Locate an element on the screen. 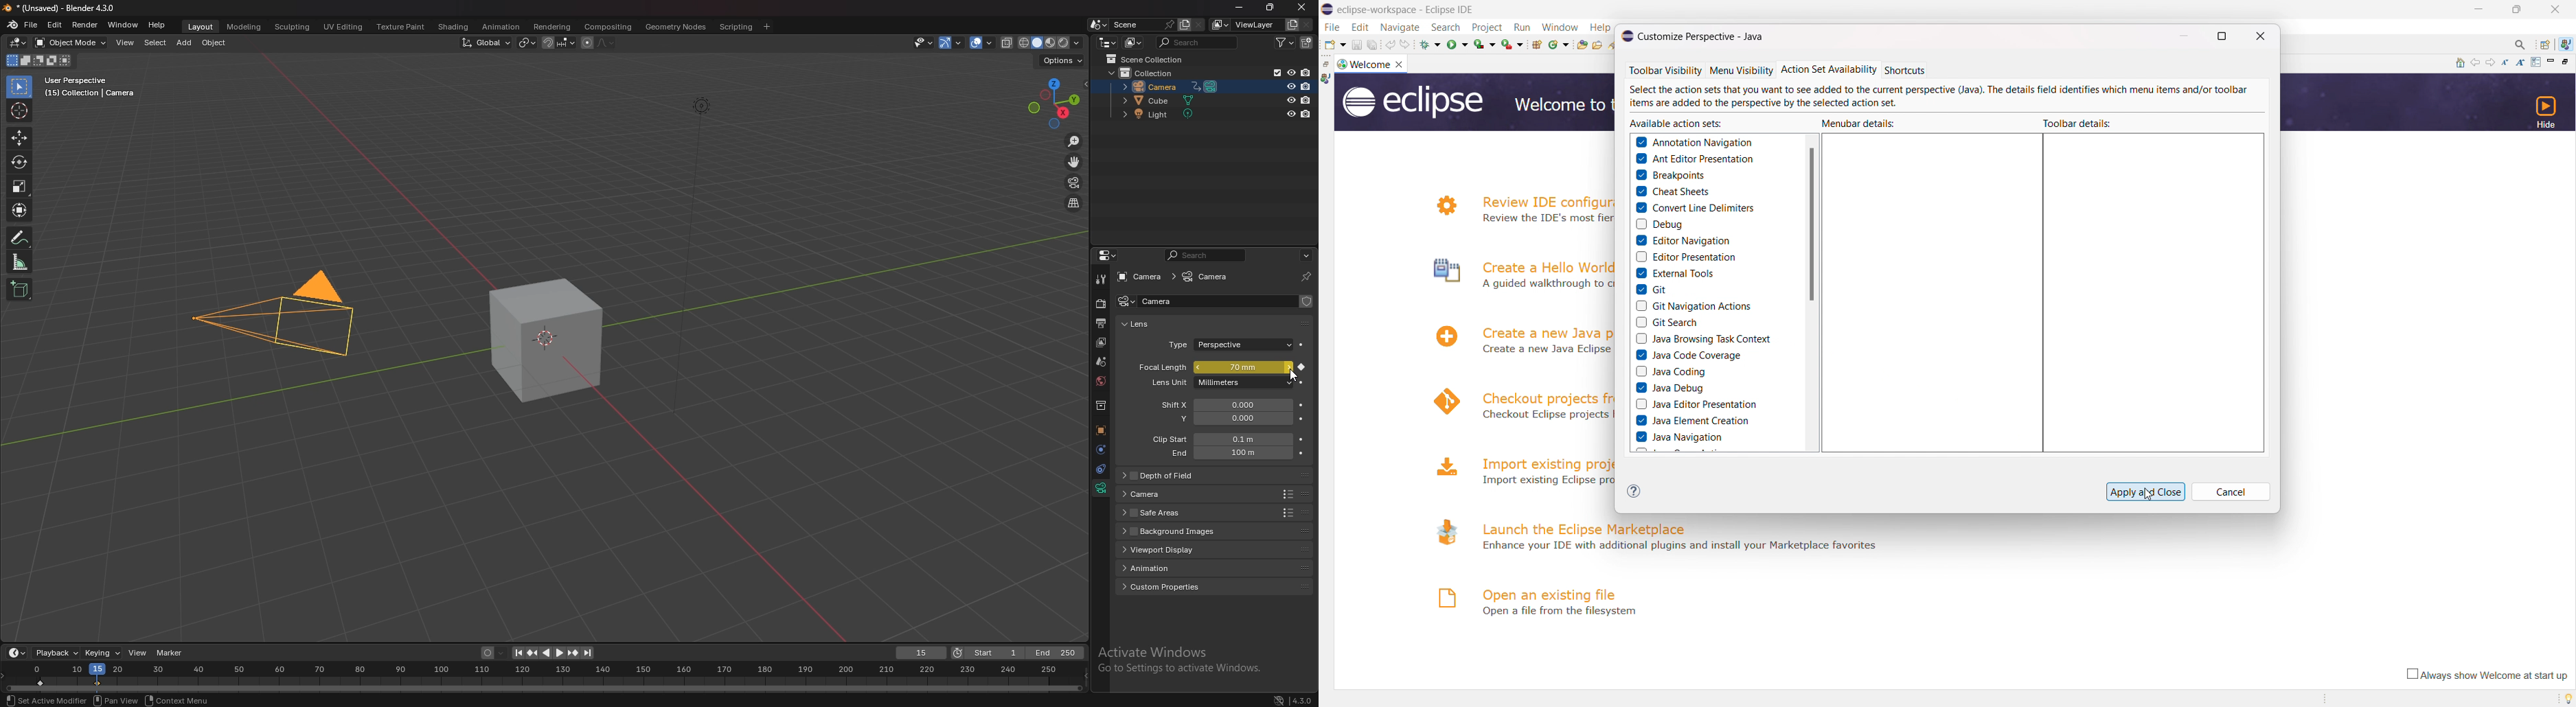 The height and width of the screenshot is (728, 2576). display mode is located at coordinates (1132, 43).